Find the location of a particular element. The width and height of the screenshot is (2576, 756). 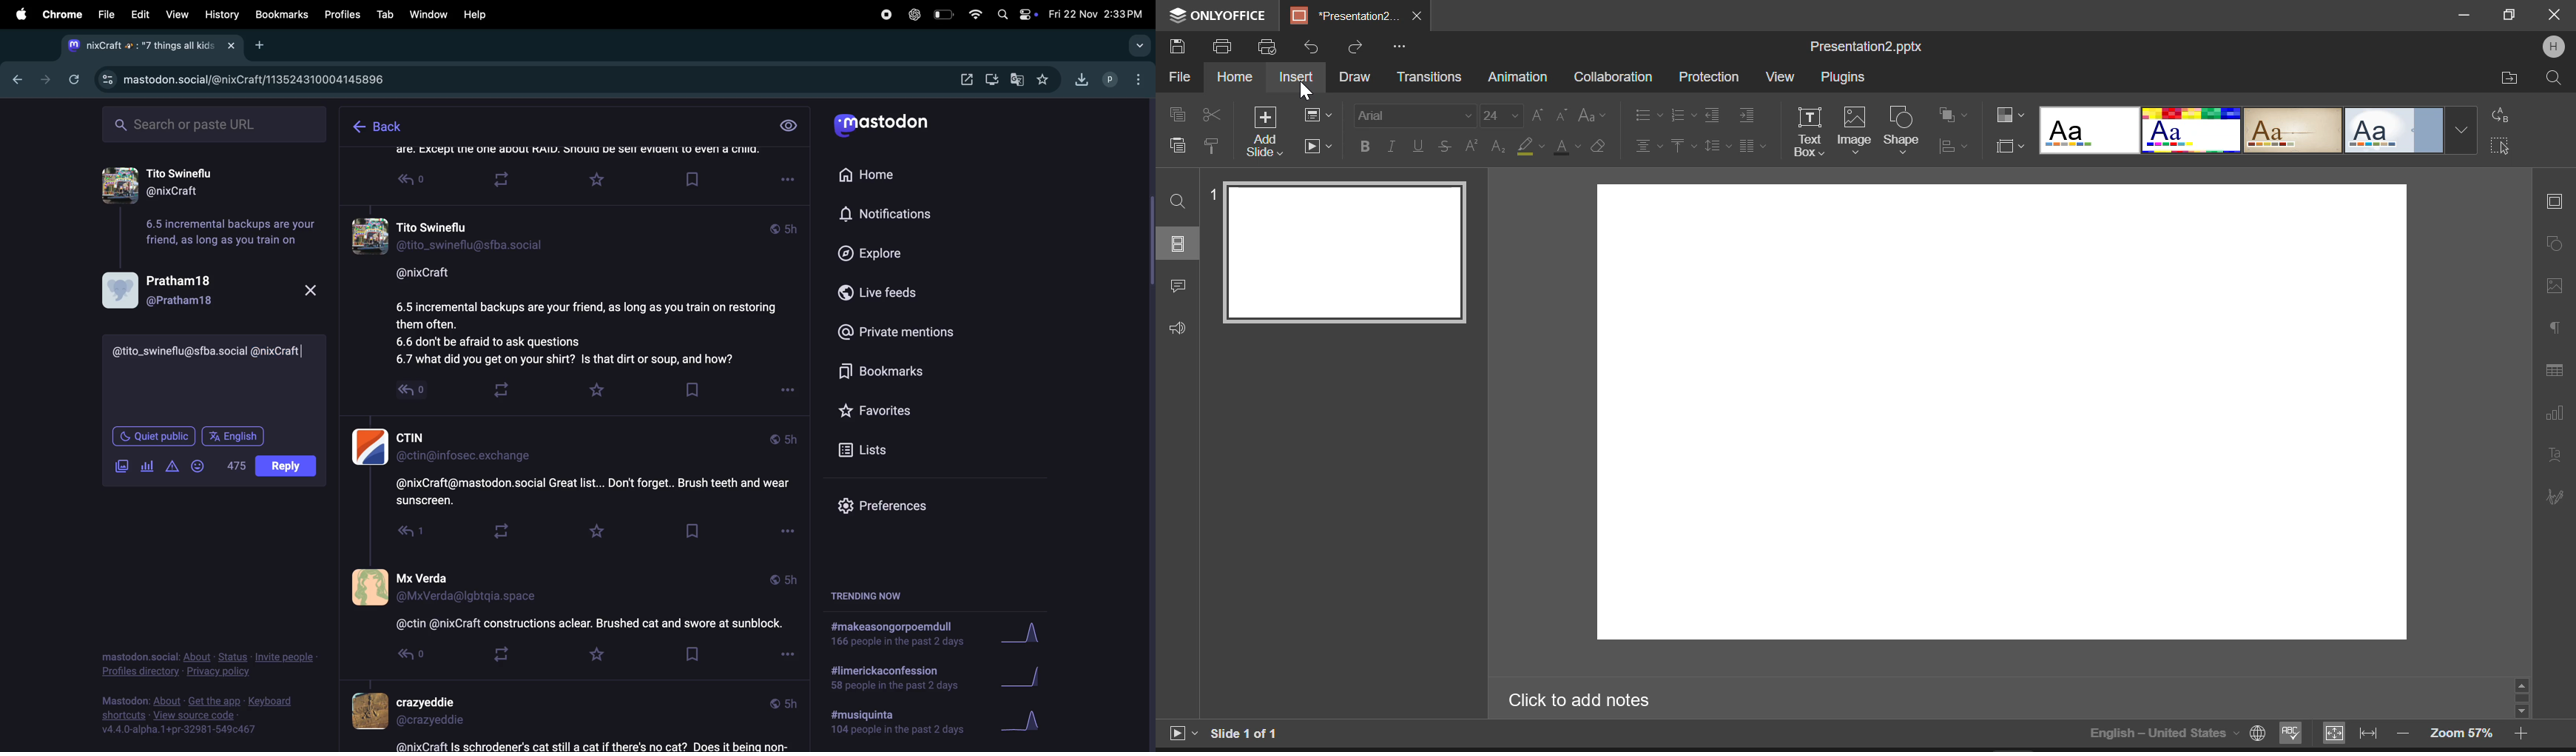

Change Case is located at coordinates (1592, 113).